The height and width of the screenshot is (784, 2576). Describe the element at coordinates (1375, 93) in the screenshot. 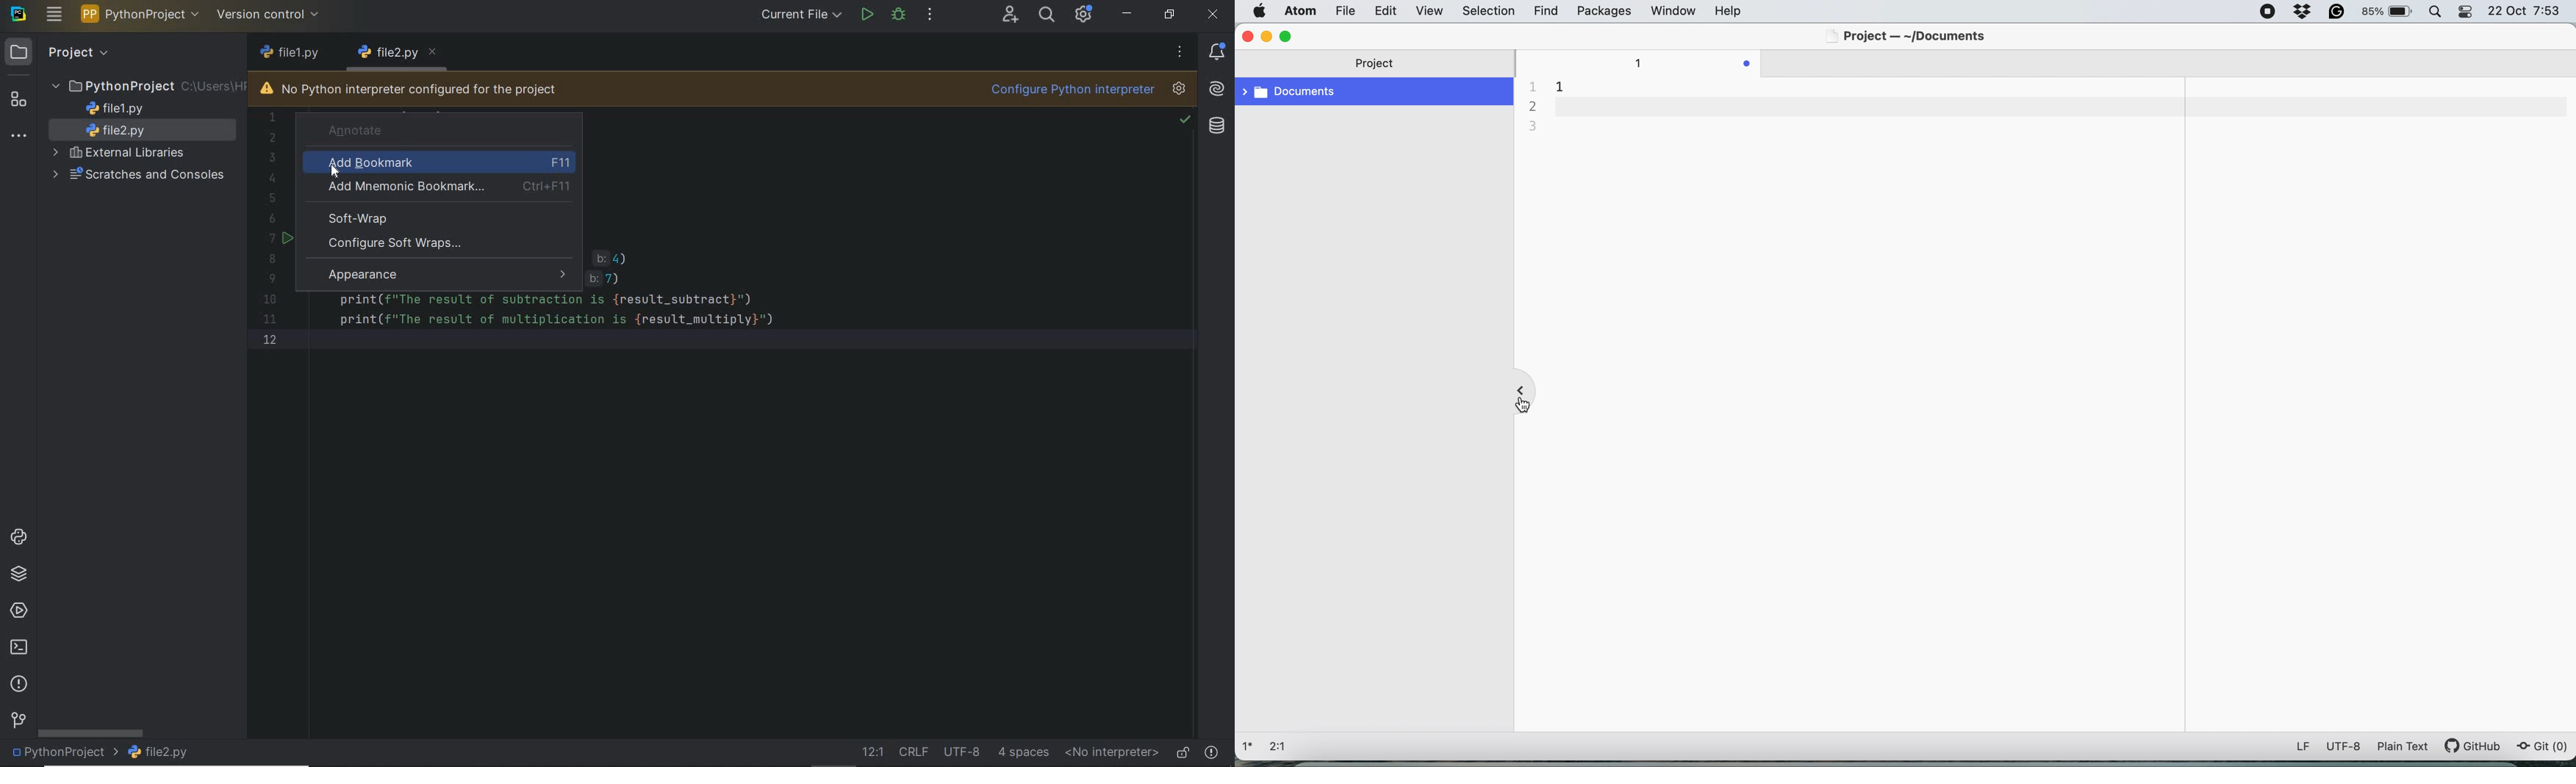

I see `documents` at that location.